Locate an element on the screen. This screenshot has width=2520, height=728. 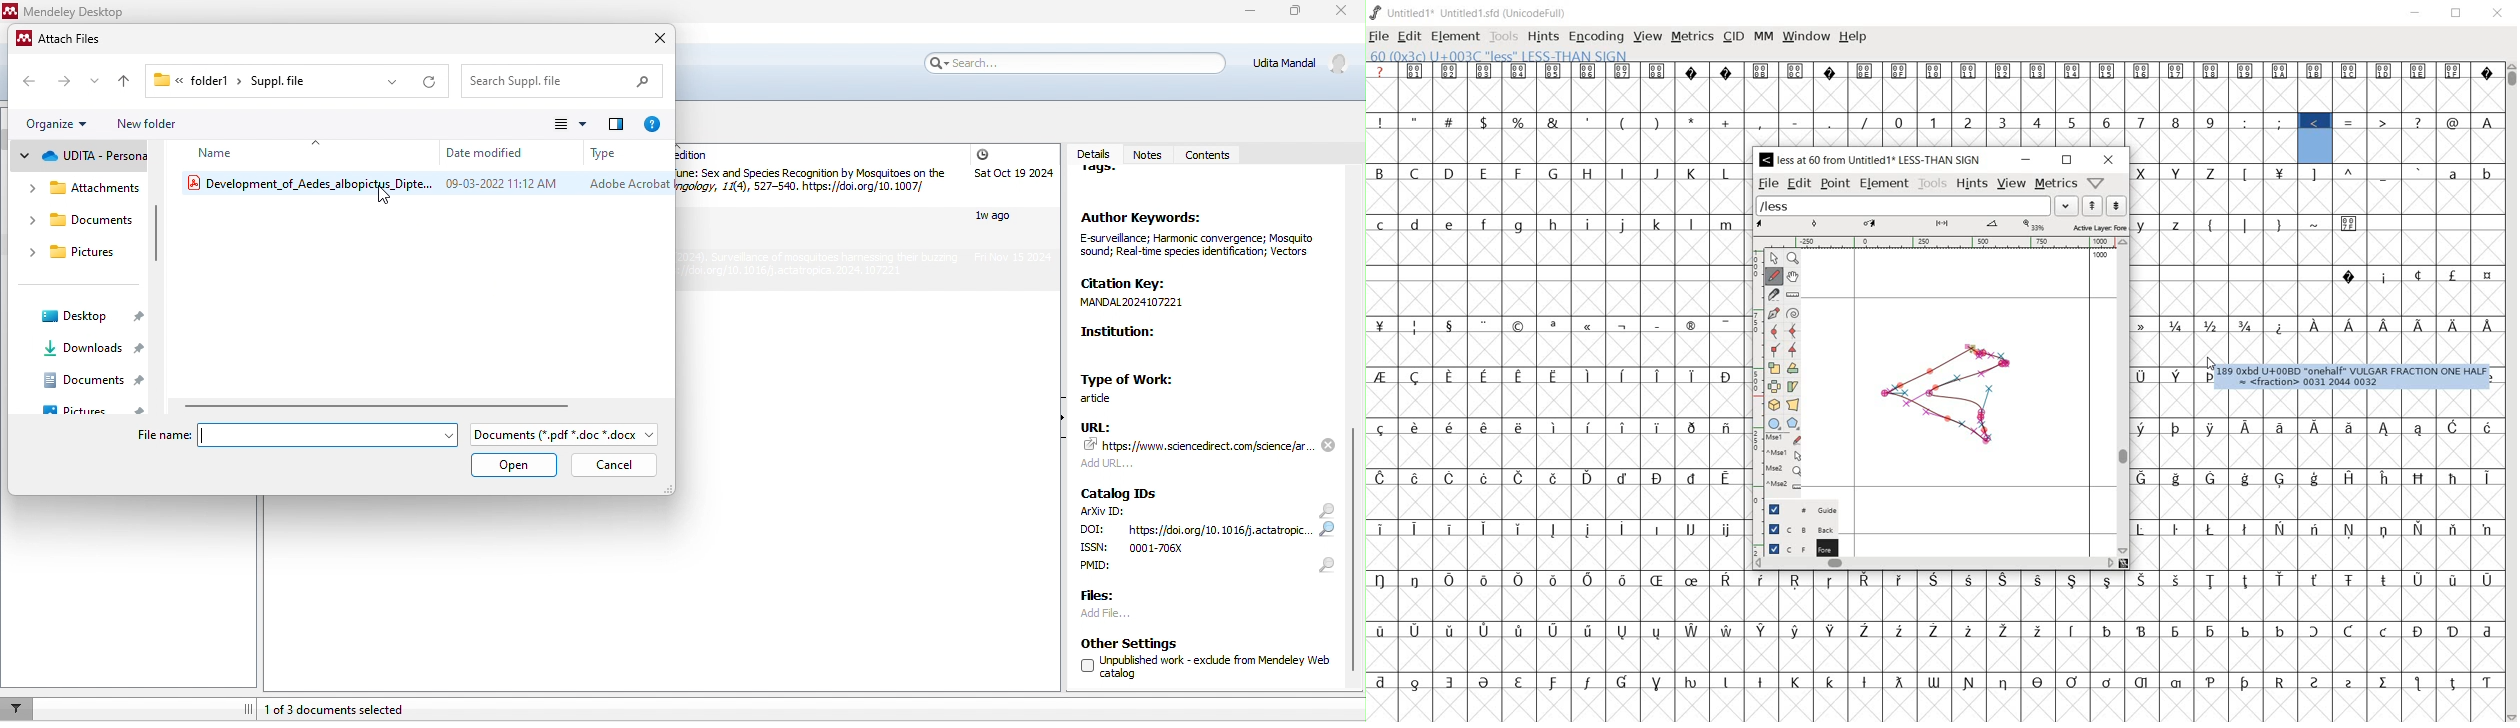
1 of 3 documents selected is located at coordinates (360, 708).